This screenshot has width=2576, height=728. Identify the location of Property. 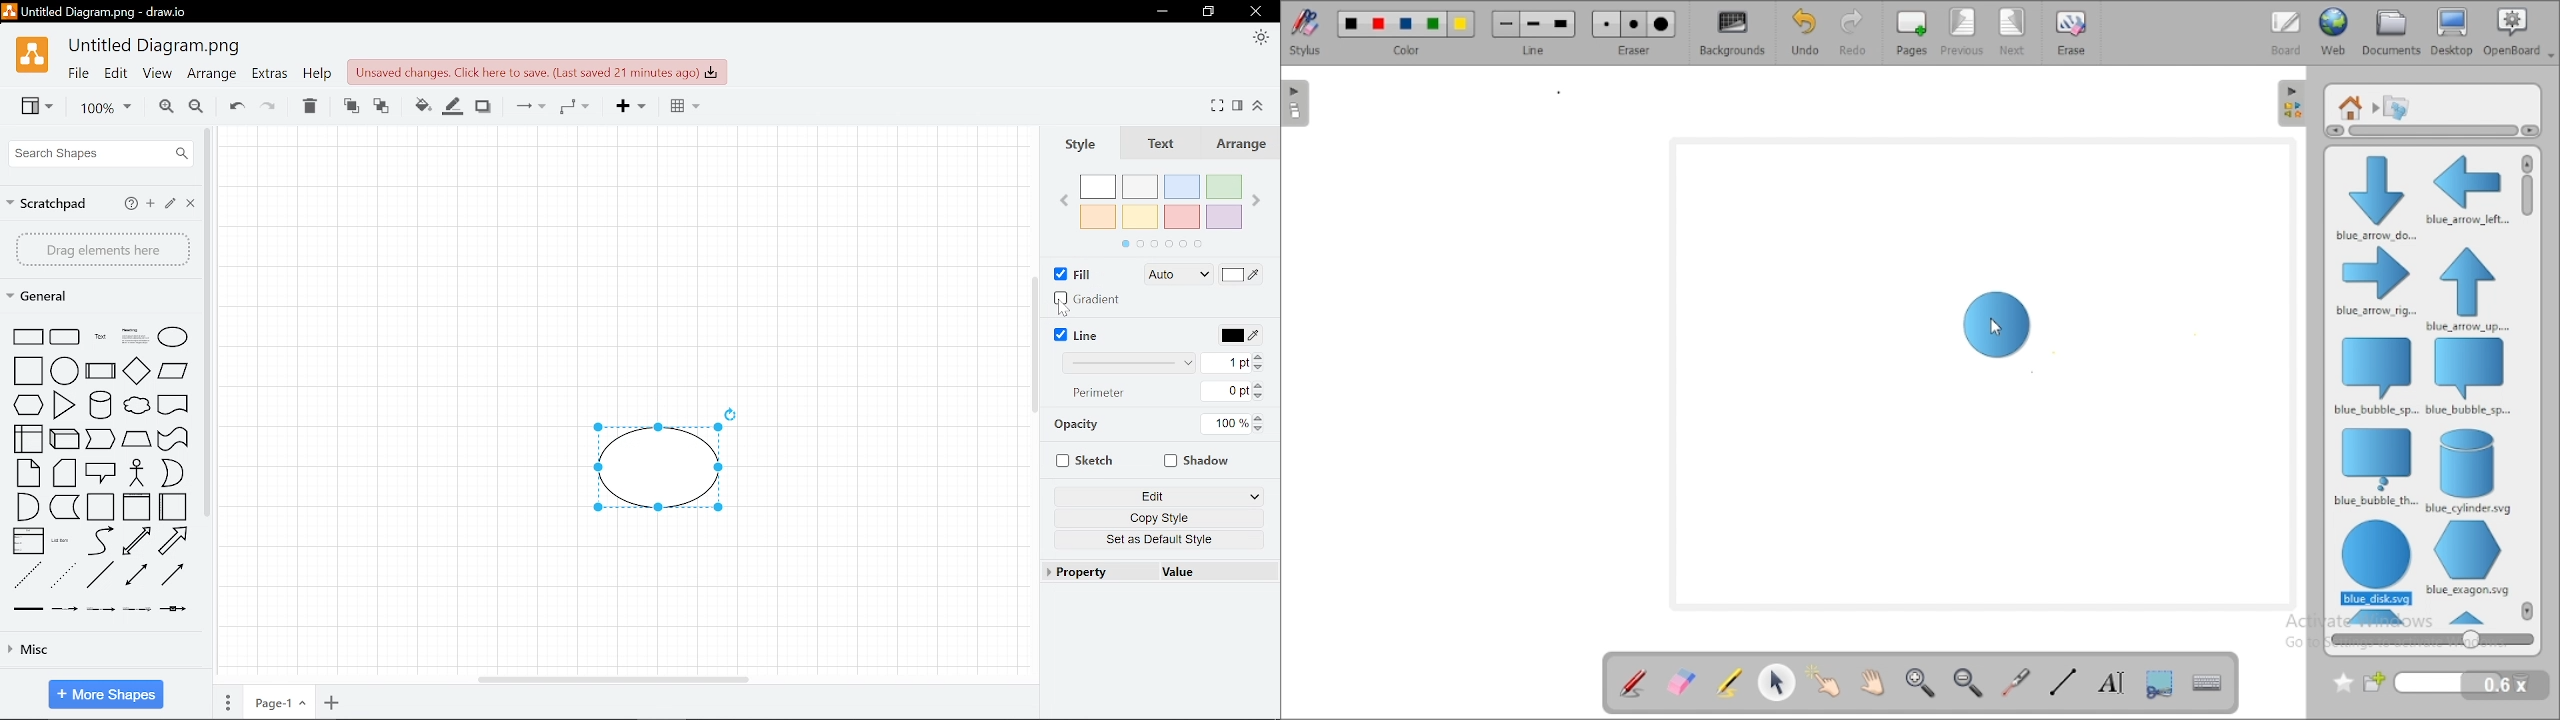
(1097, 572).